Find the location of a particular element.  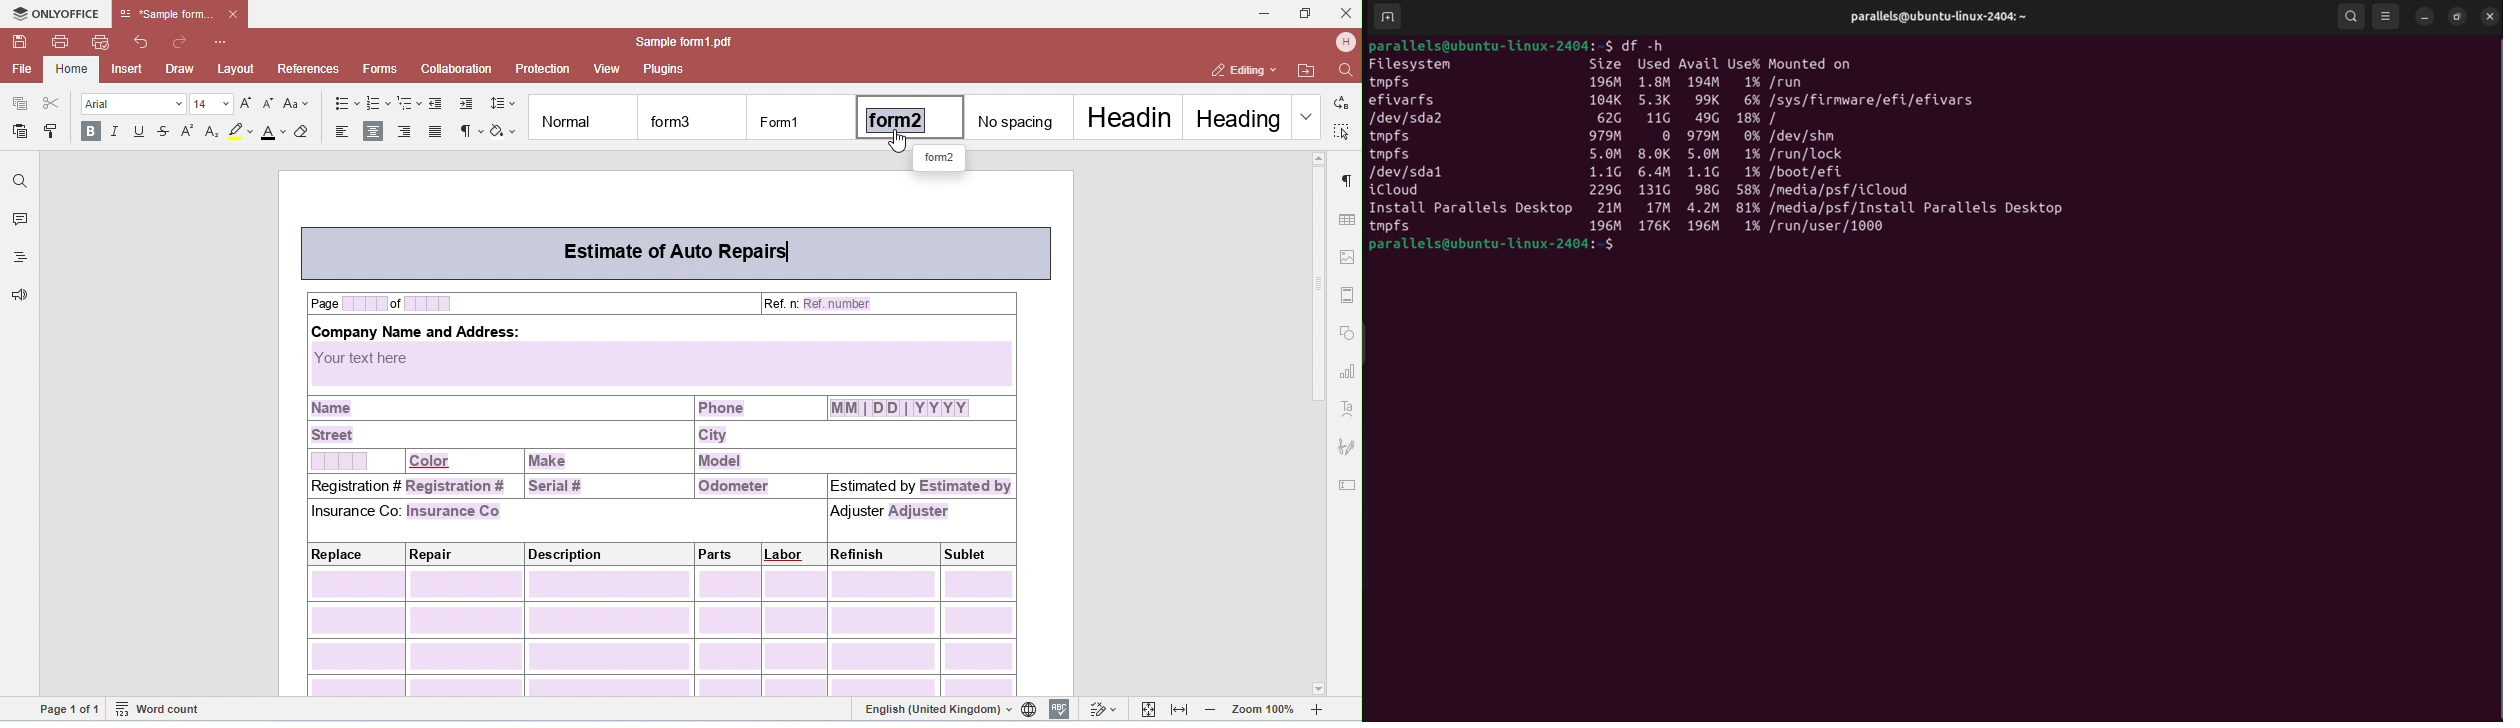

5.om is located at coordinates (1607, 154).